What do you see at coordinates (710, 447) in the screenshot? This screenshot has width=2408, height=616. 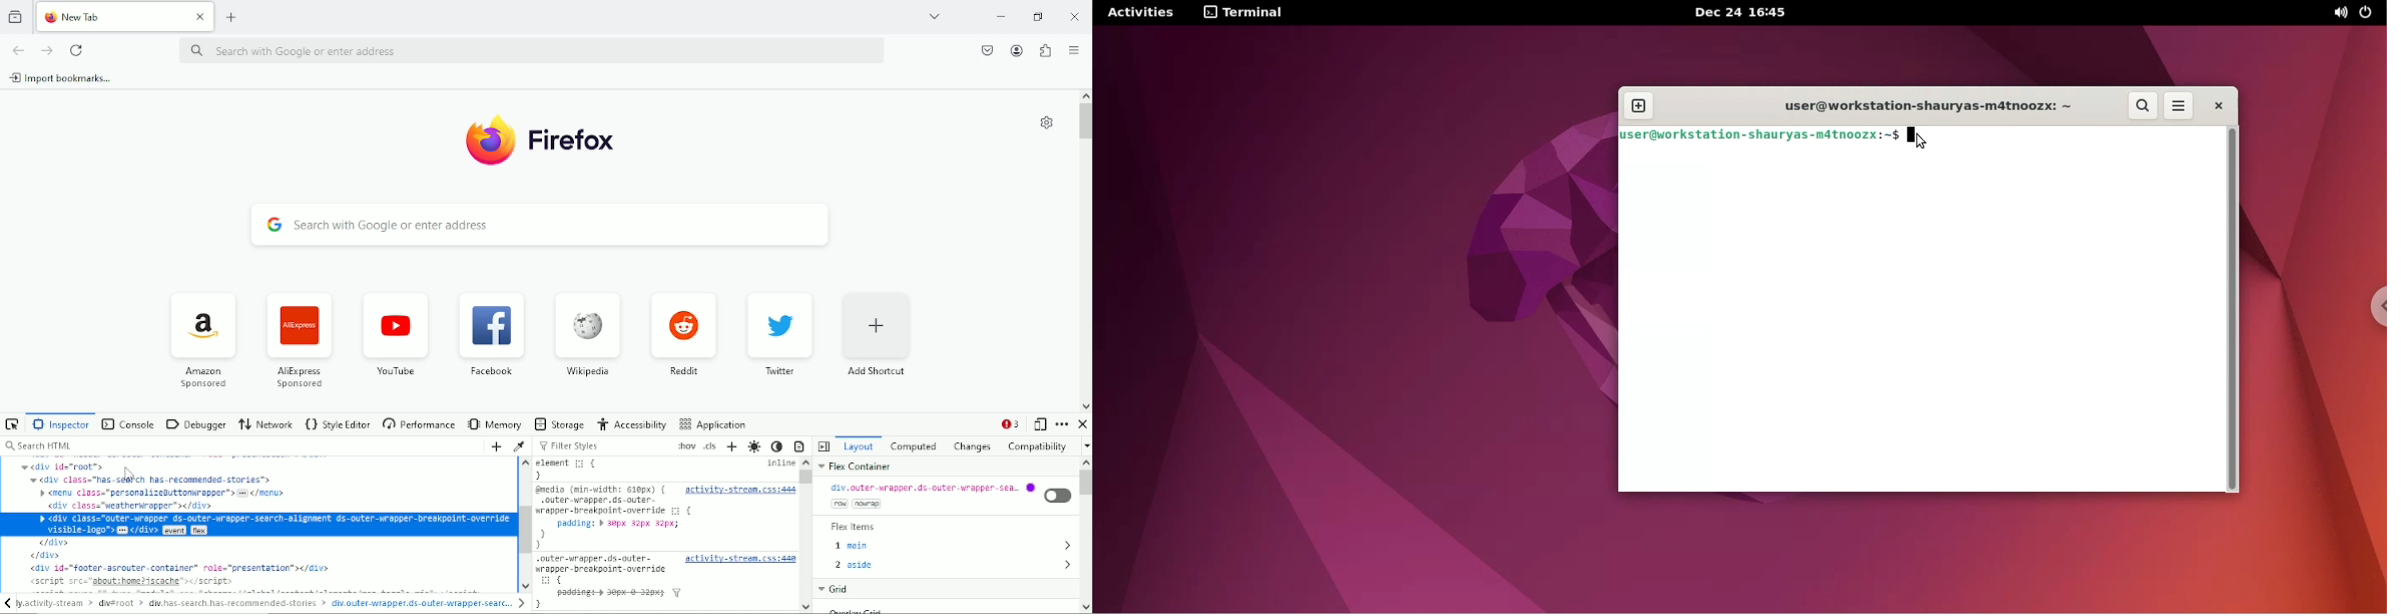 I see `.cls` at bounding box center [710, 447].